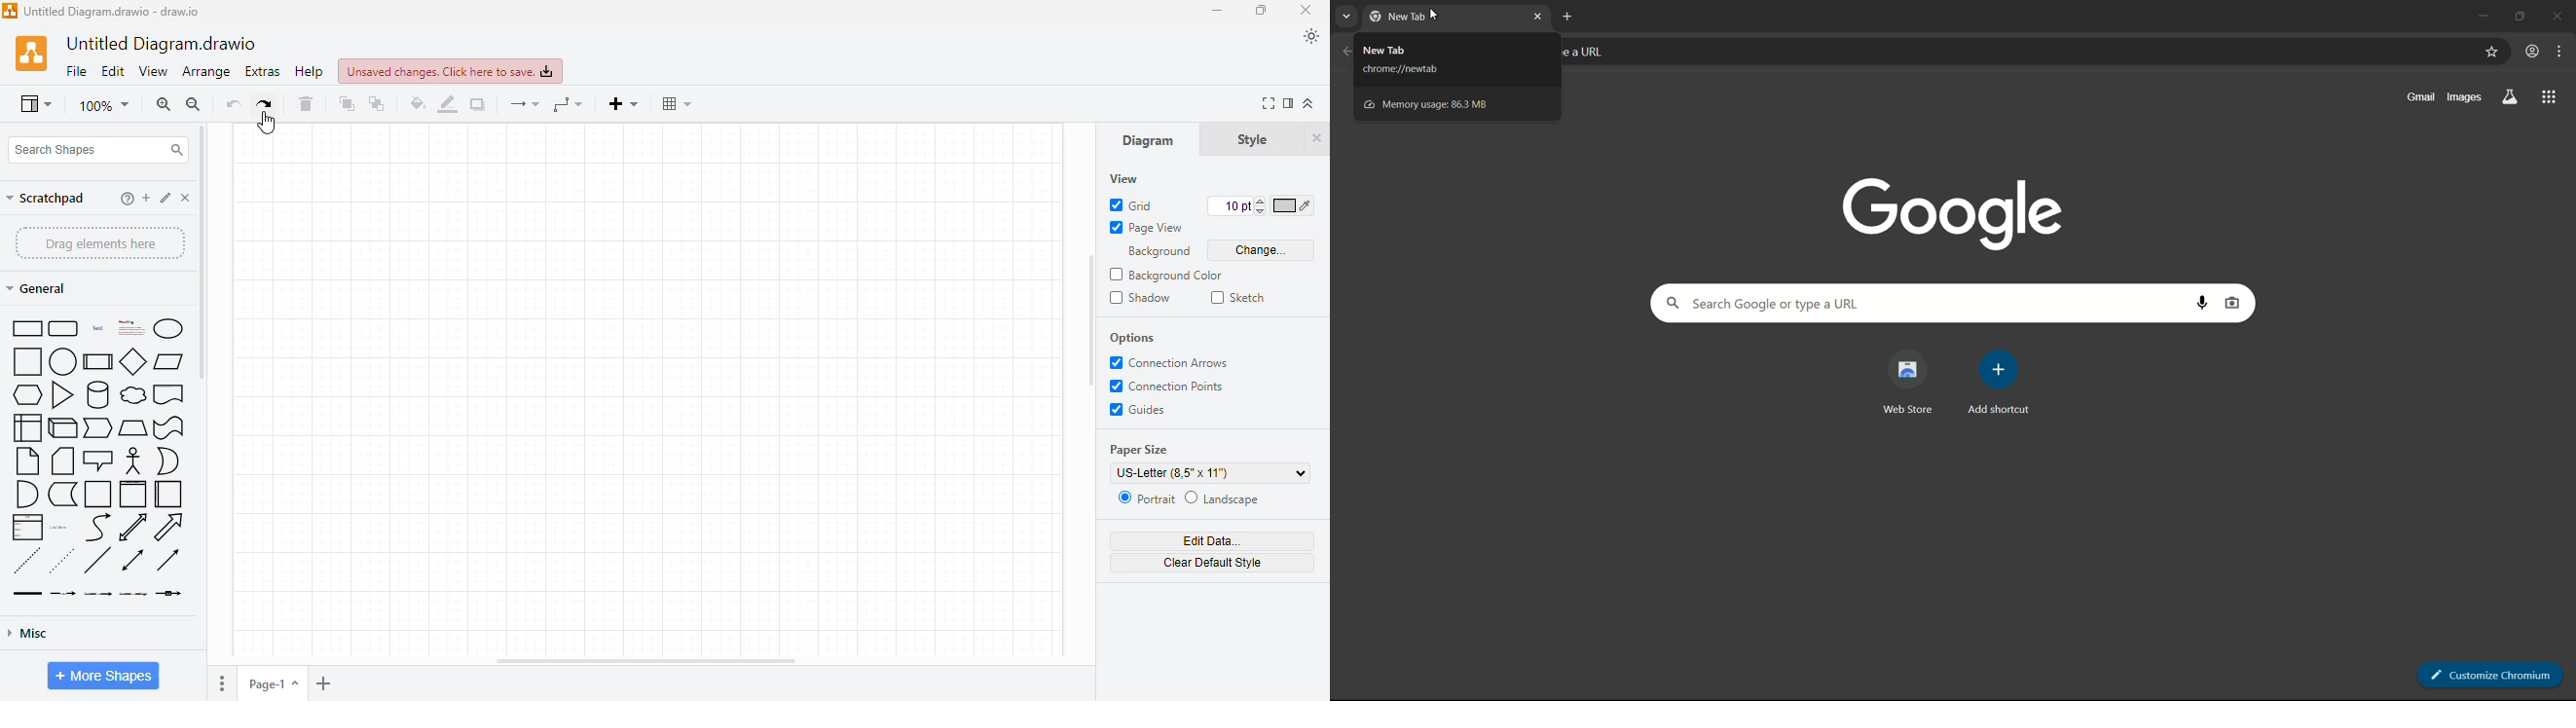 This screenshot has width=2576, height=728. I want to click on data storage, so click(62, 494).